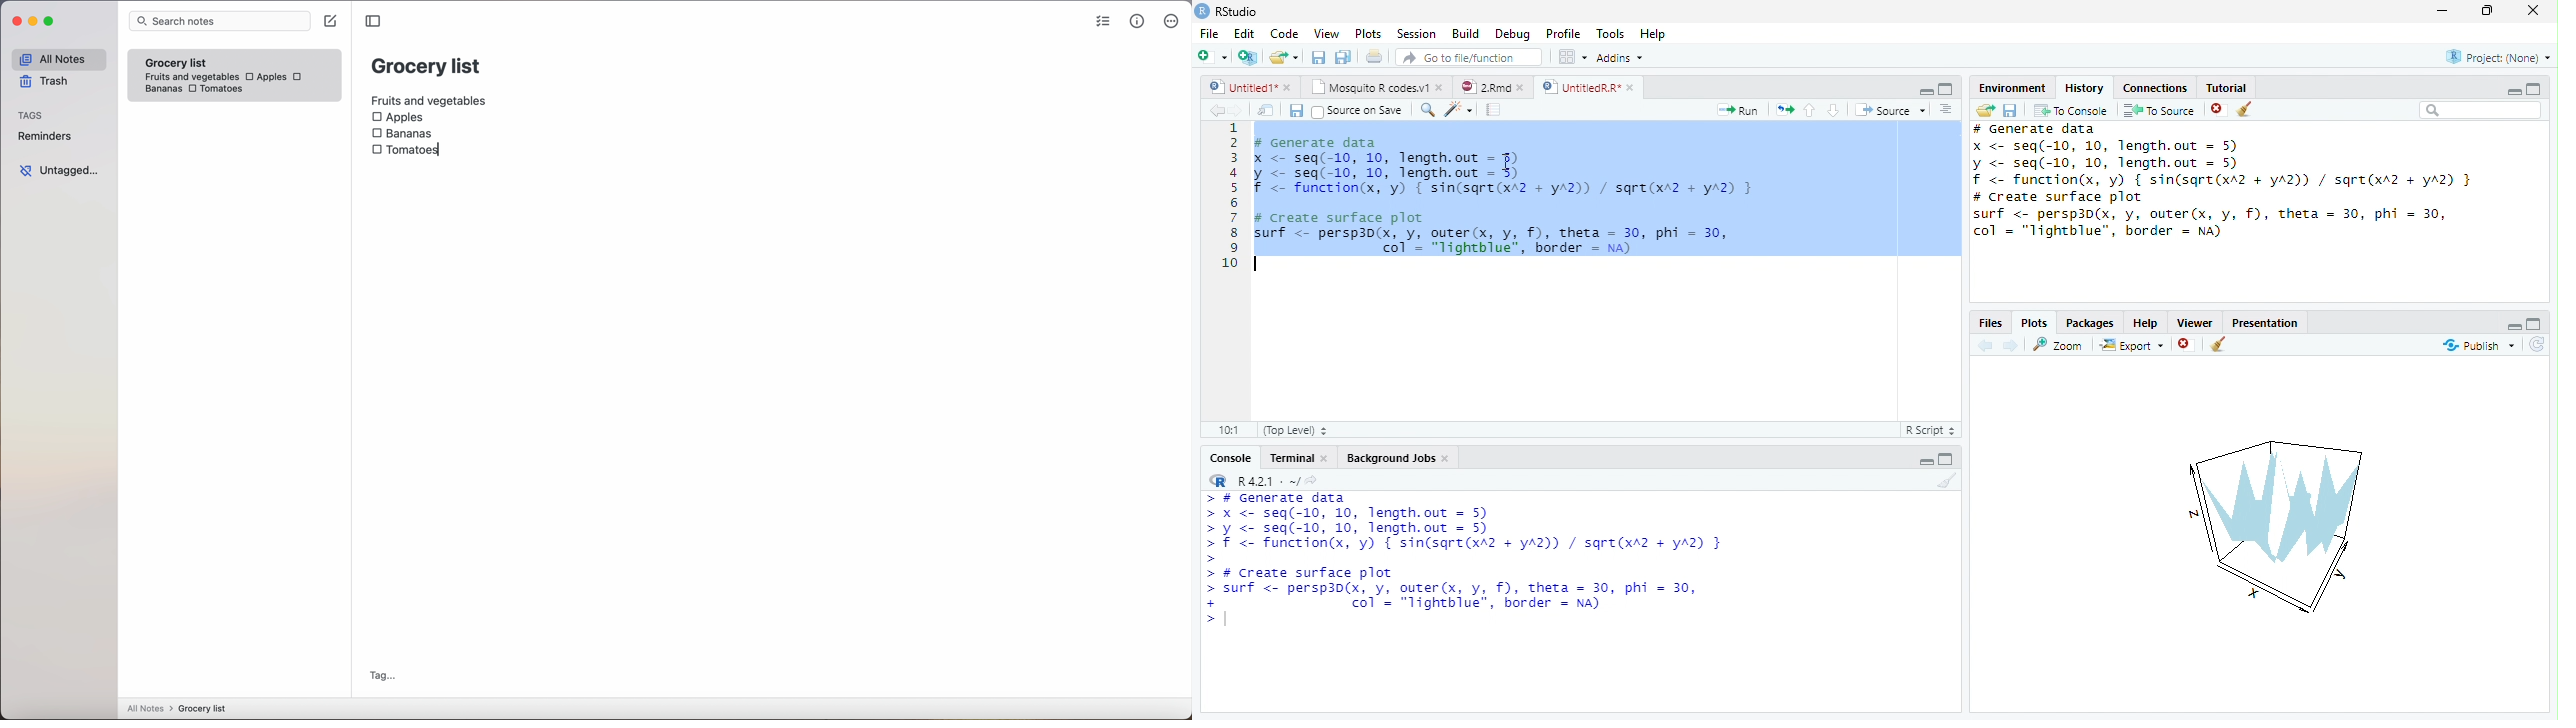  What do you see at coordinates (1211, 57) in the screenshot?
I see `New file` at bounding box center [1211, 57].